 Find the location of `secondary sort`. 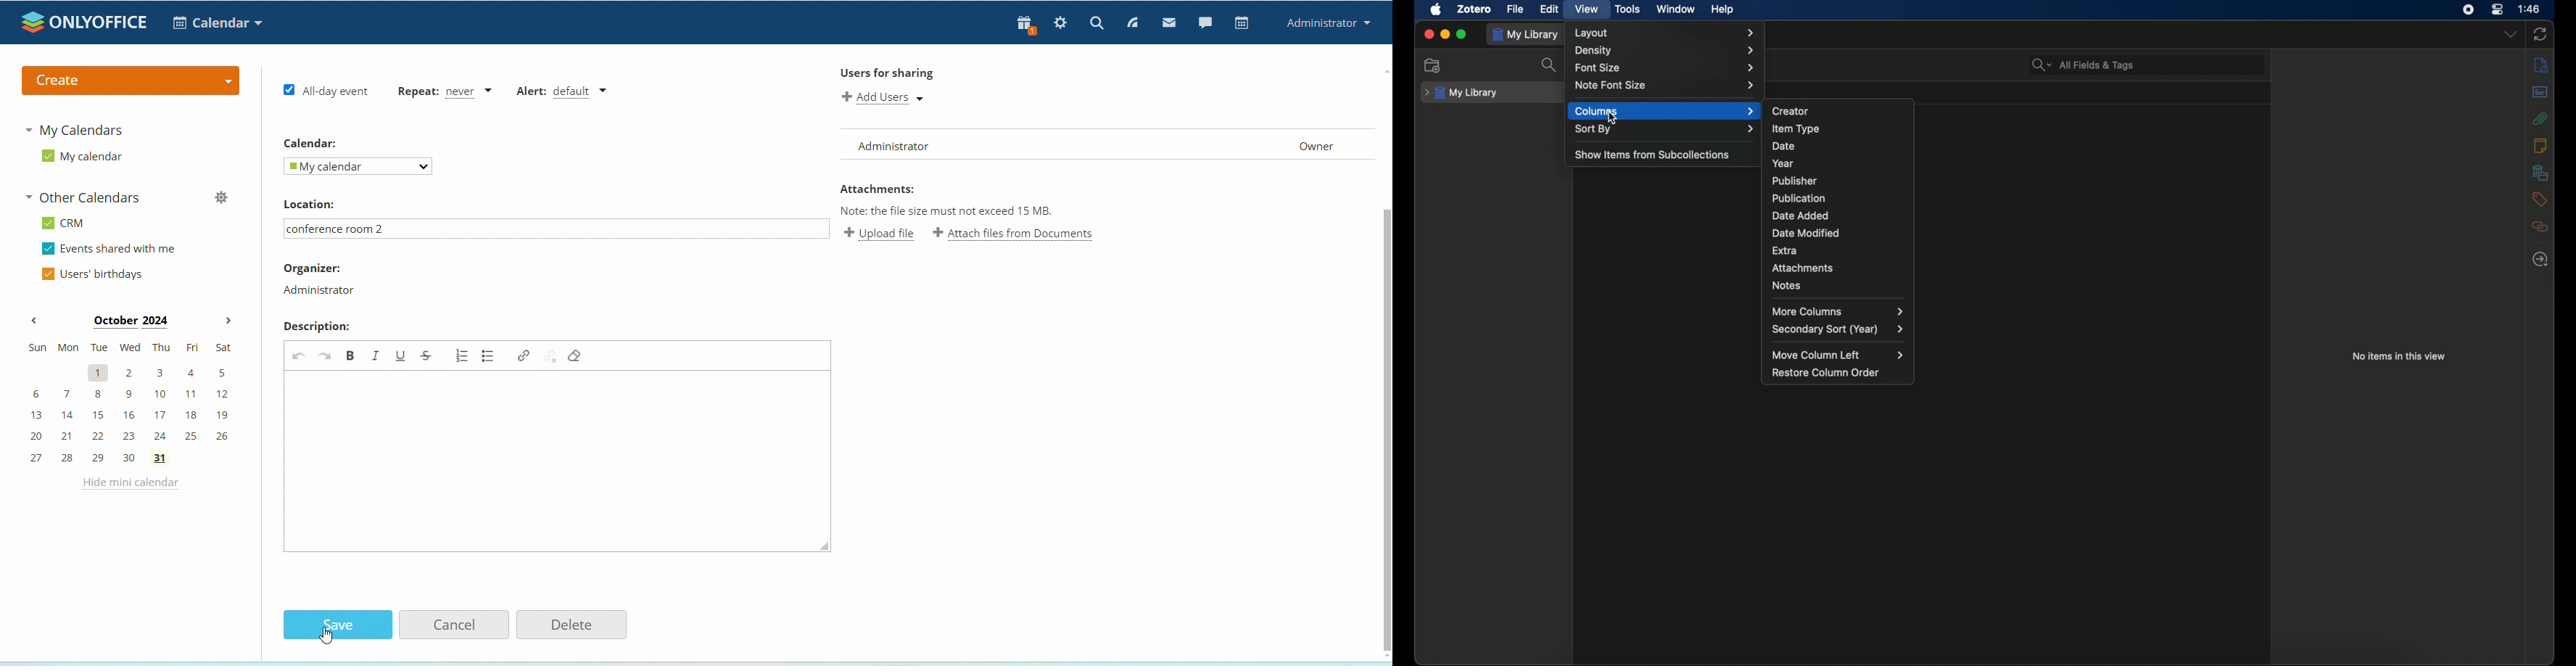

secondary sort is located at coordinates (1839, 329).